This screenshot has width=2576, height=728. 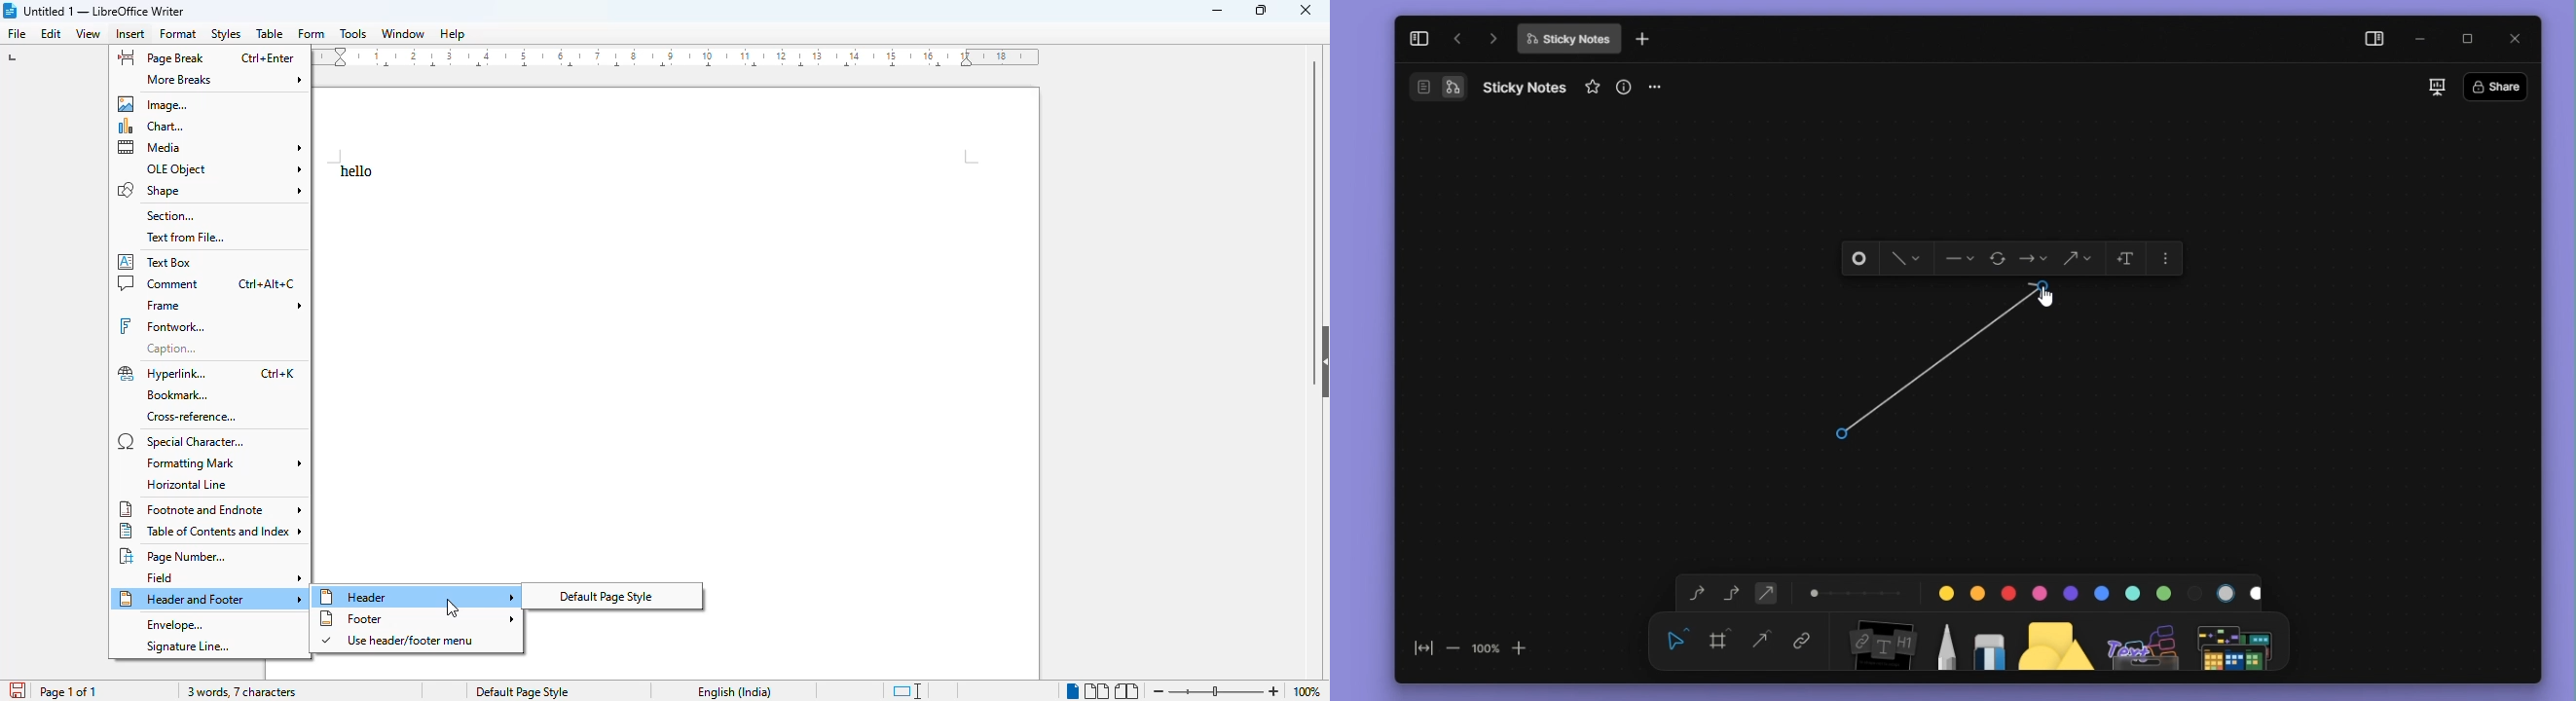 What do you see at coordinates (211, 190) in the screenshot?
I see `shape` at bounding box center [211, 190].